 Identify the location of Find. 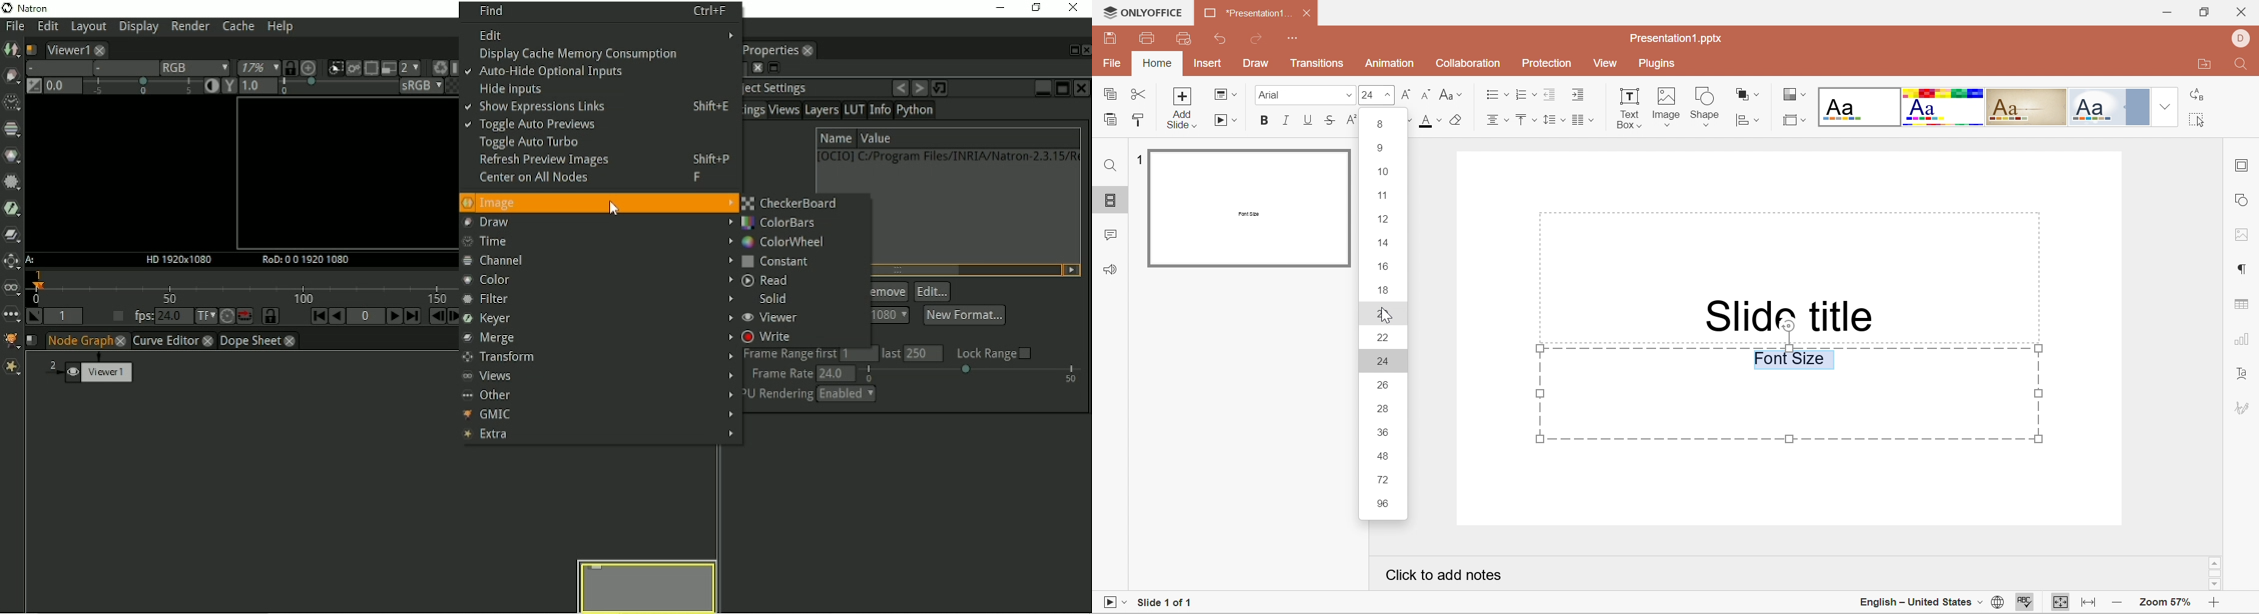
(2243, 64).